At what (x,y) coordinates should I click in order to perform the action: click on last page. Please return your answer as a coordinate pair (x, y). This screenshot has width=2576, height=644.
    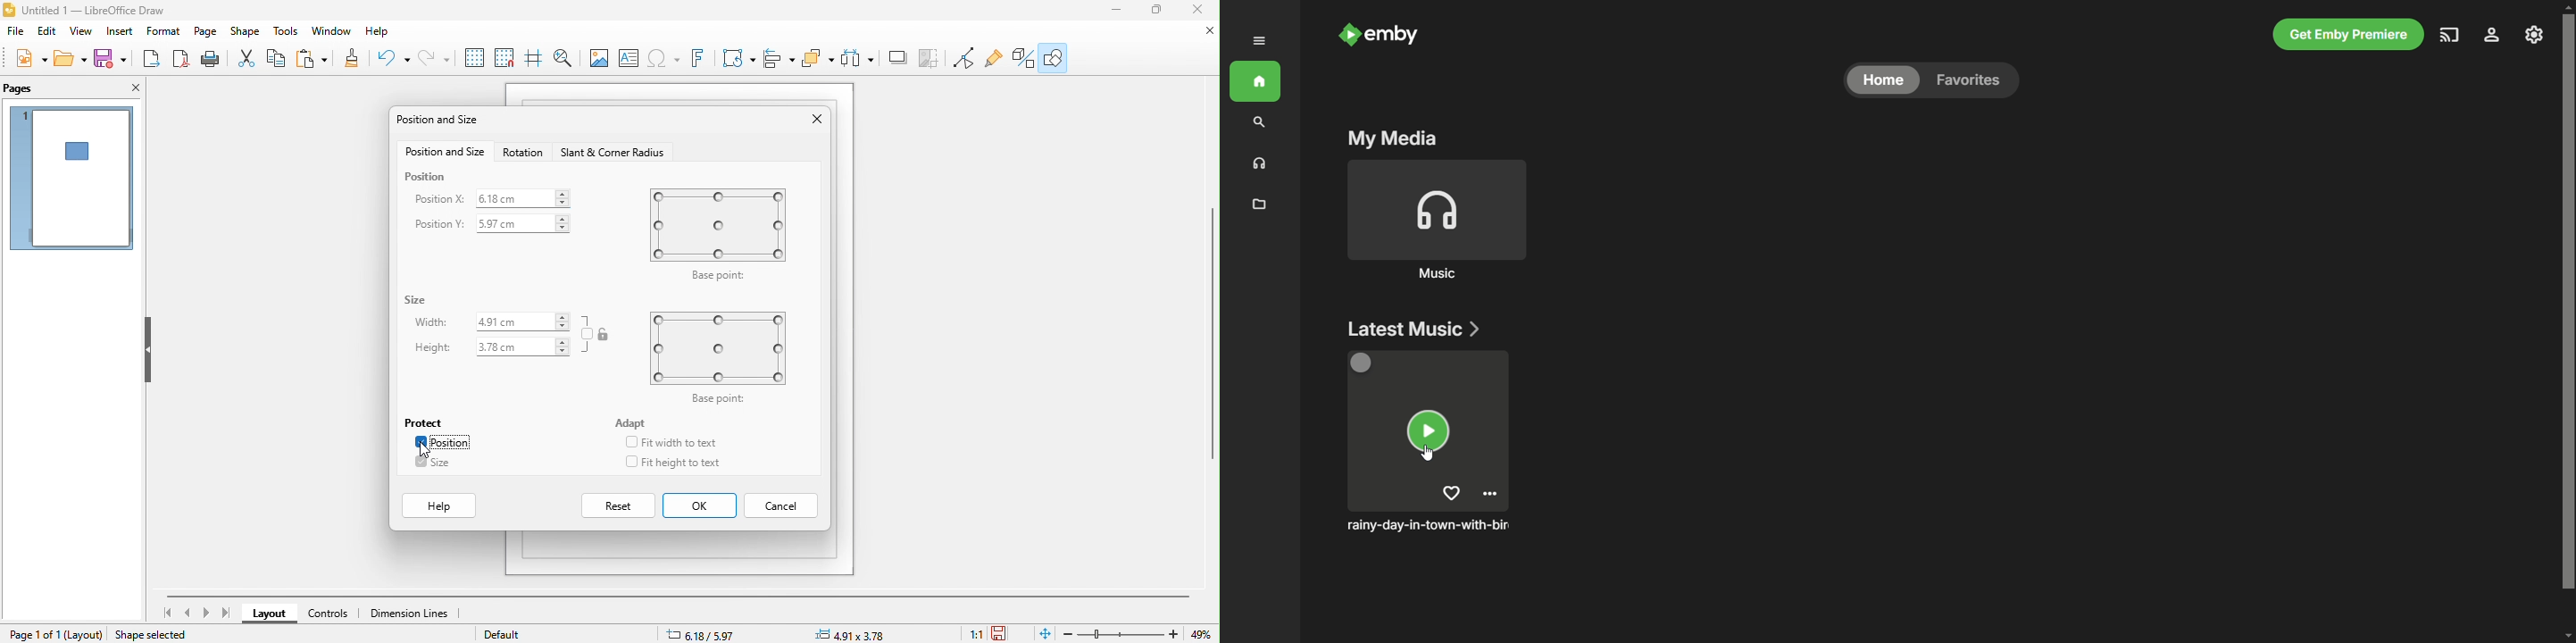
    Looking at the image, I should click on (228, 614).